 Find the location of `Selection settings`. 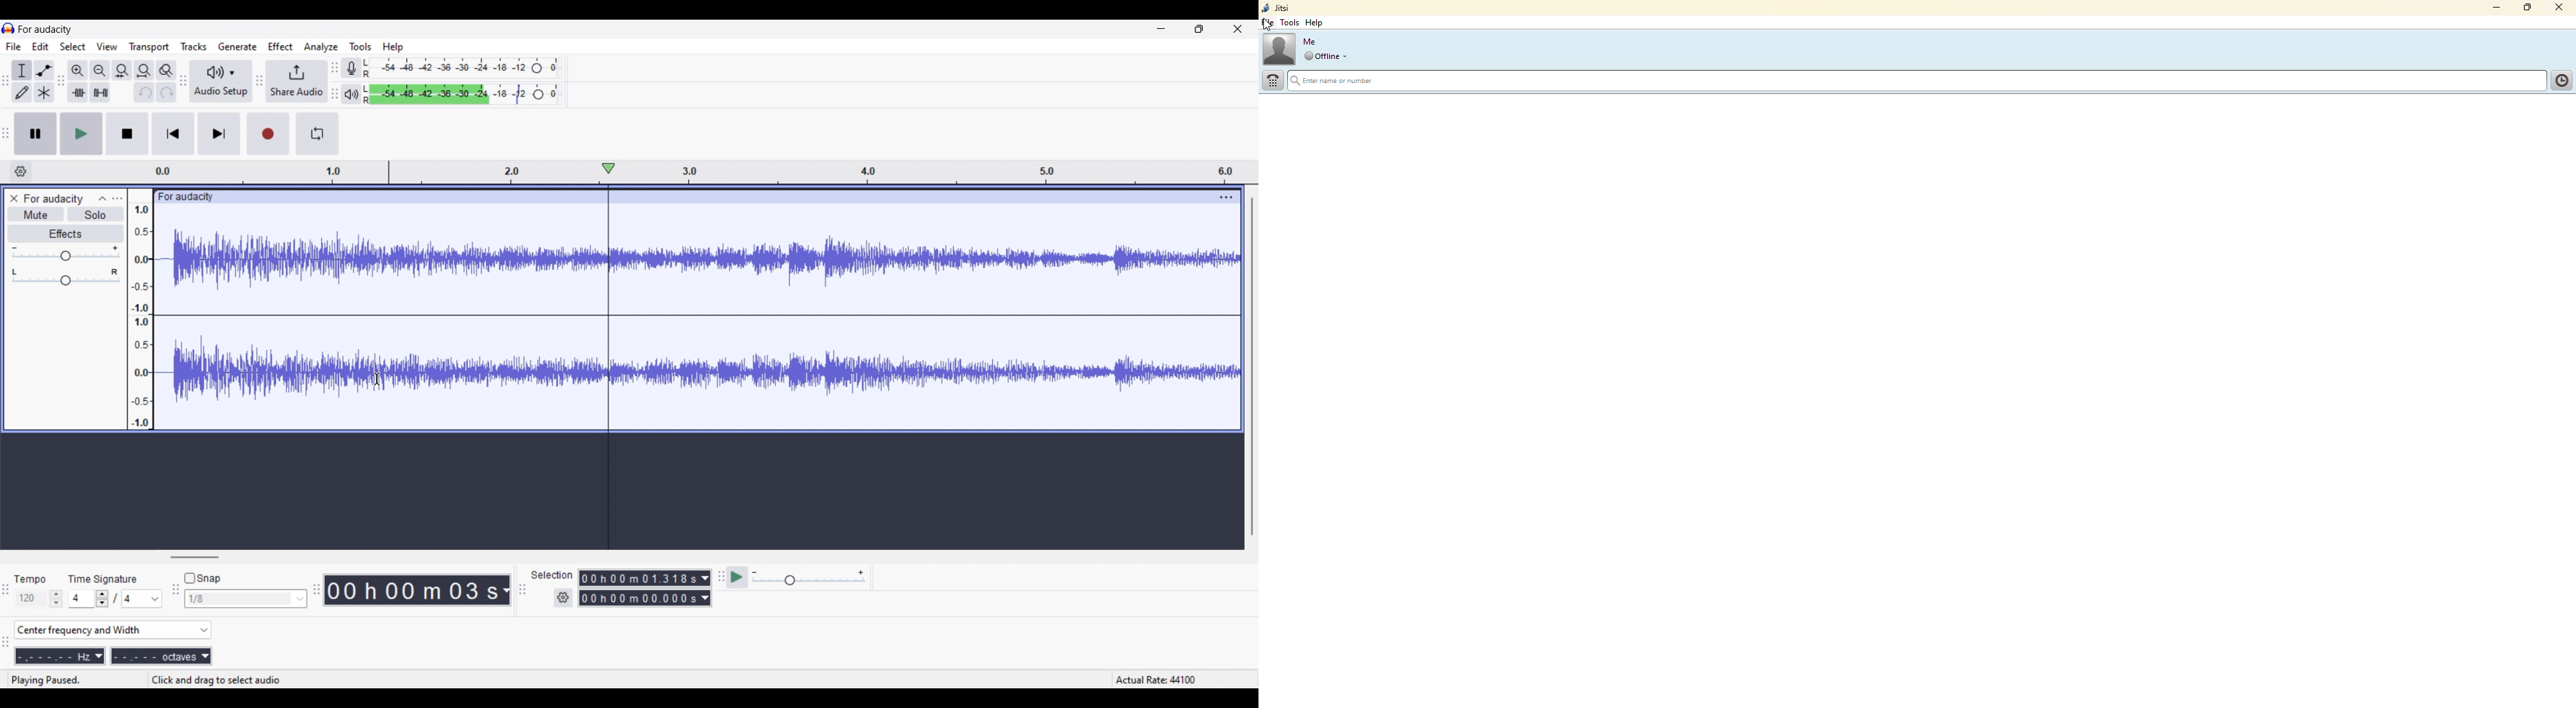

Selection settings is located at coordinates (563, 597).